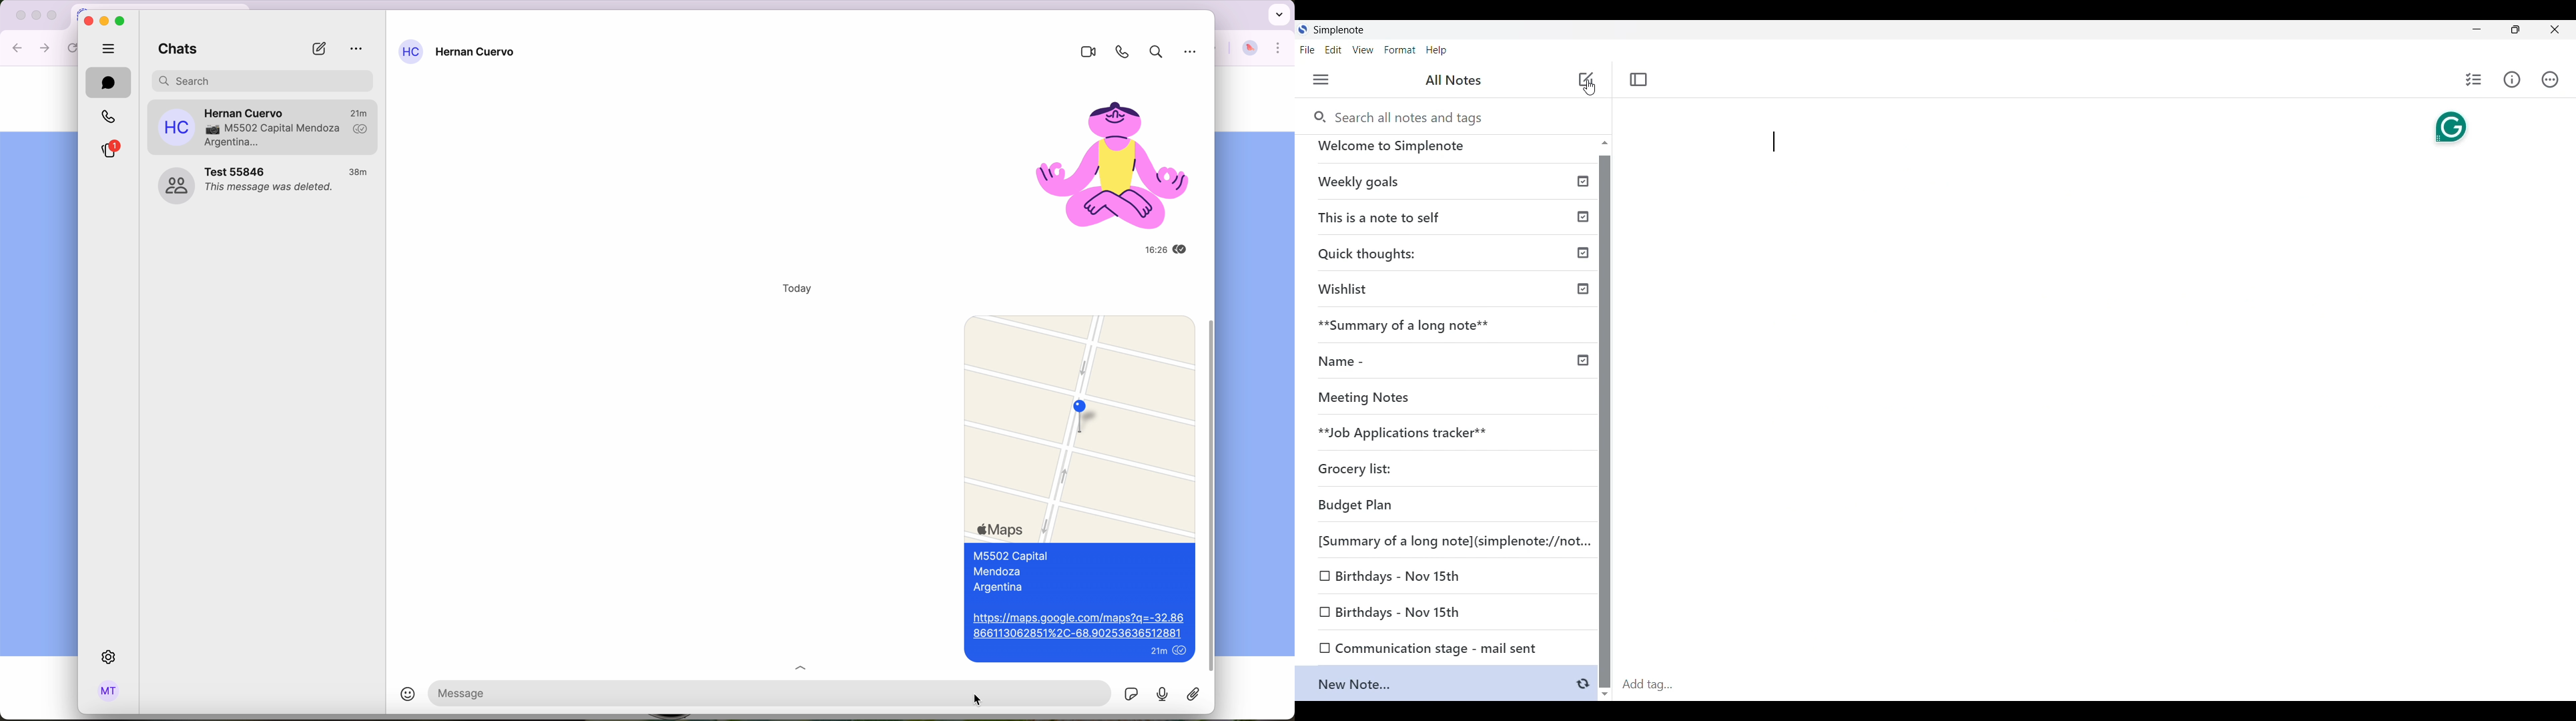  What do you see at coordinates (1333, 49) in the screenshot?
I see `Edit menu` at bounding box center [1333, 49].